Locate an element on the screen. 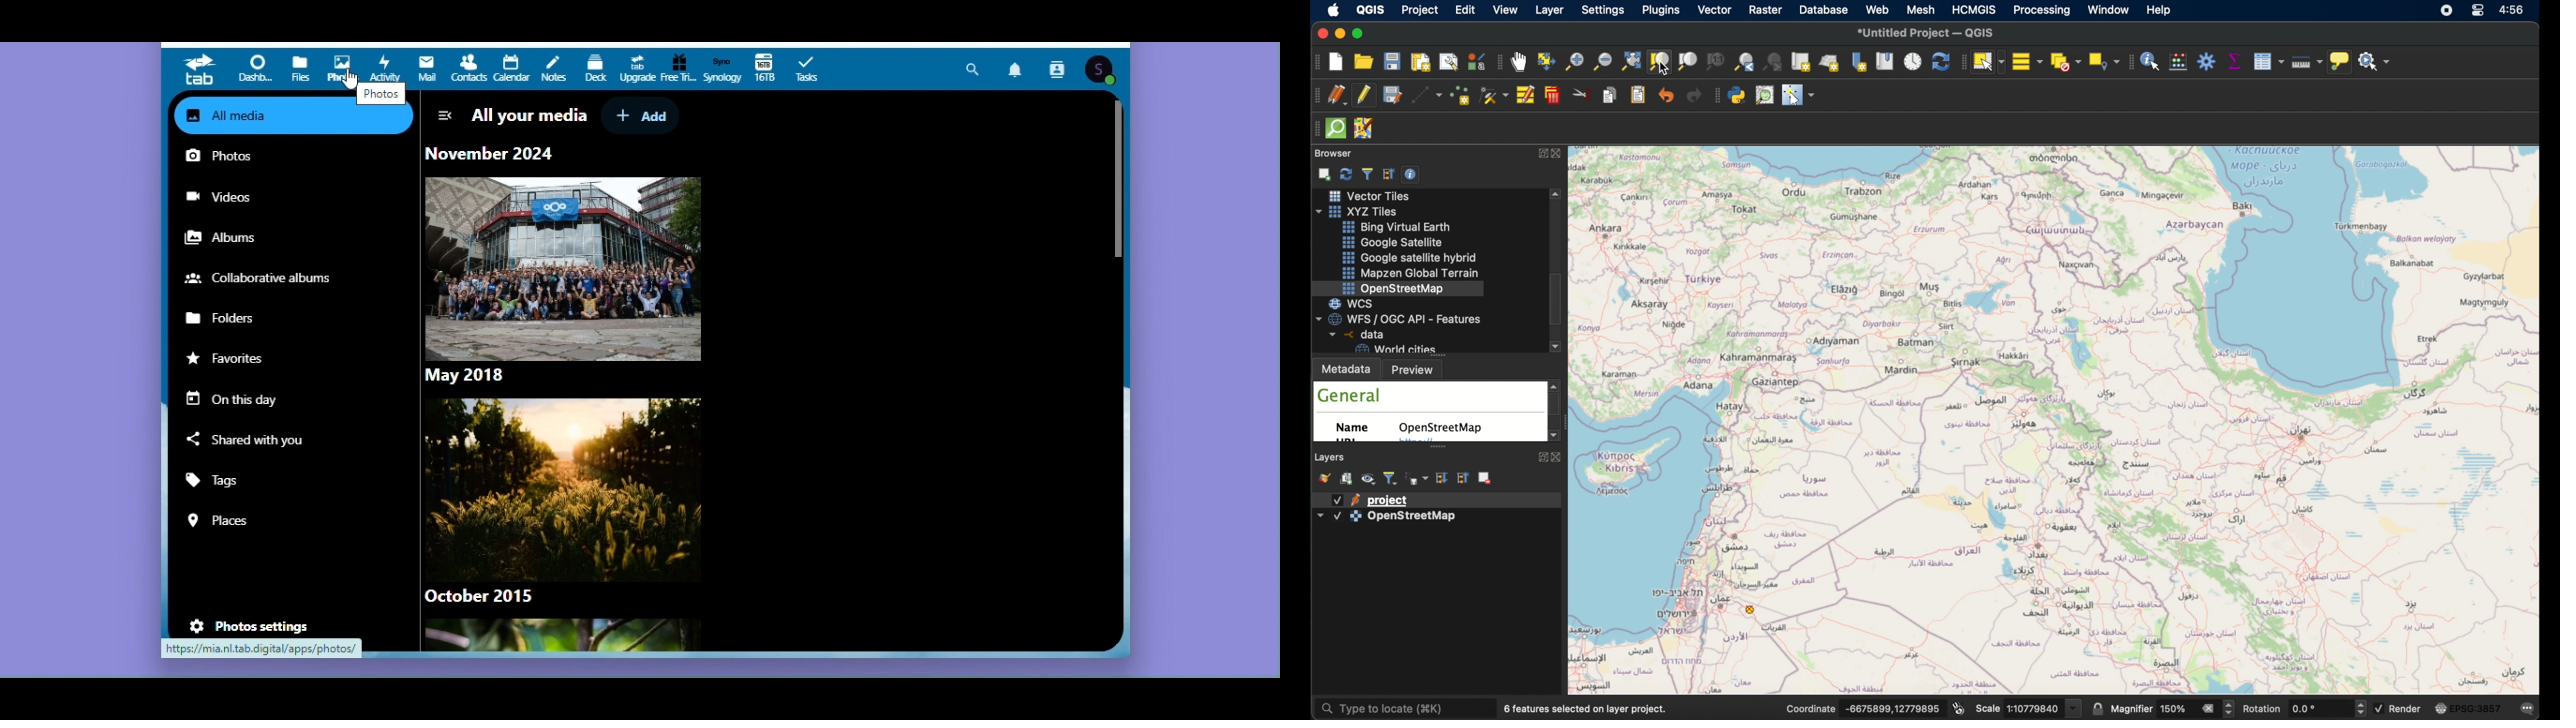 This screenshot has height=728, width=2576. Image is located at coordinates (557, 485).